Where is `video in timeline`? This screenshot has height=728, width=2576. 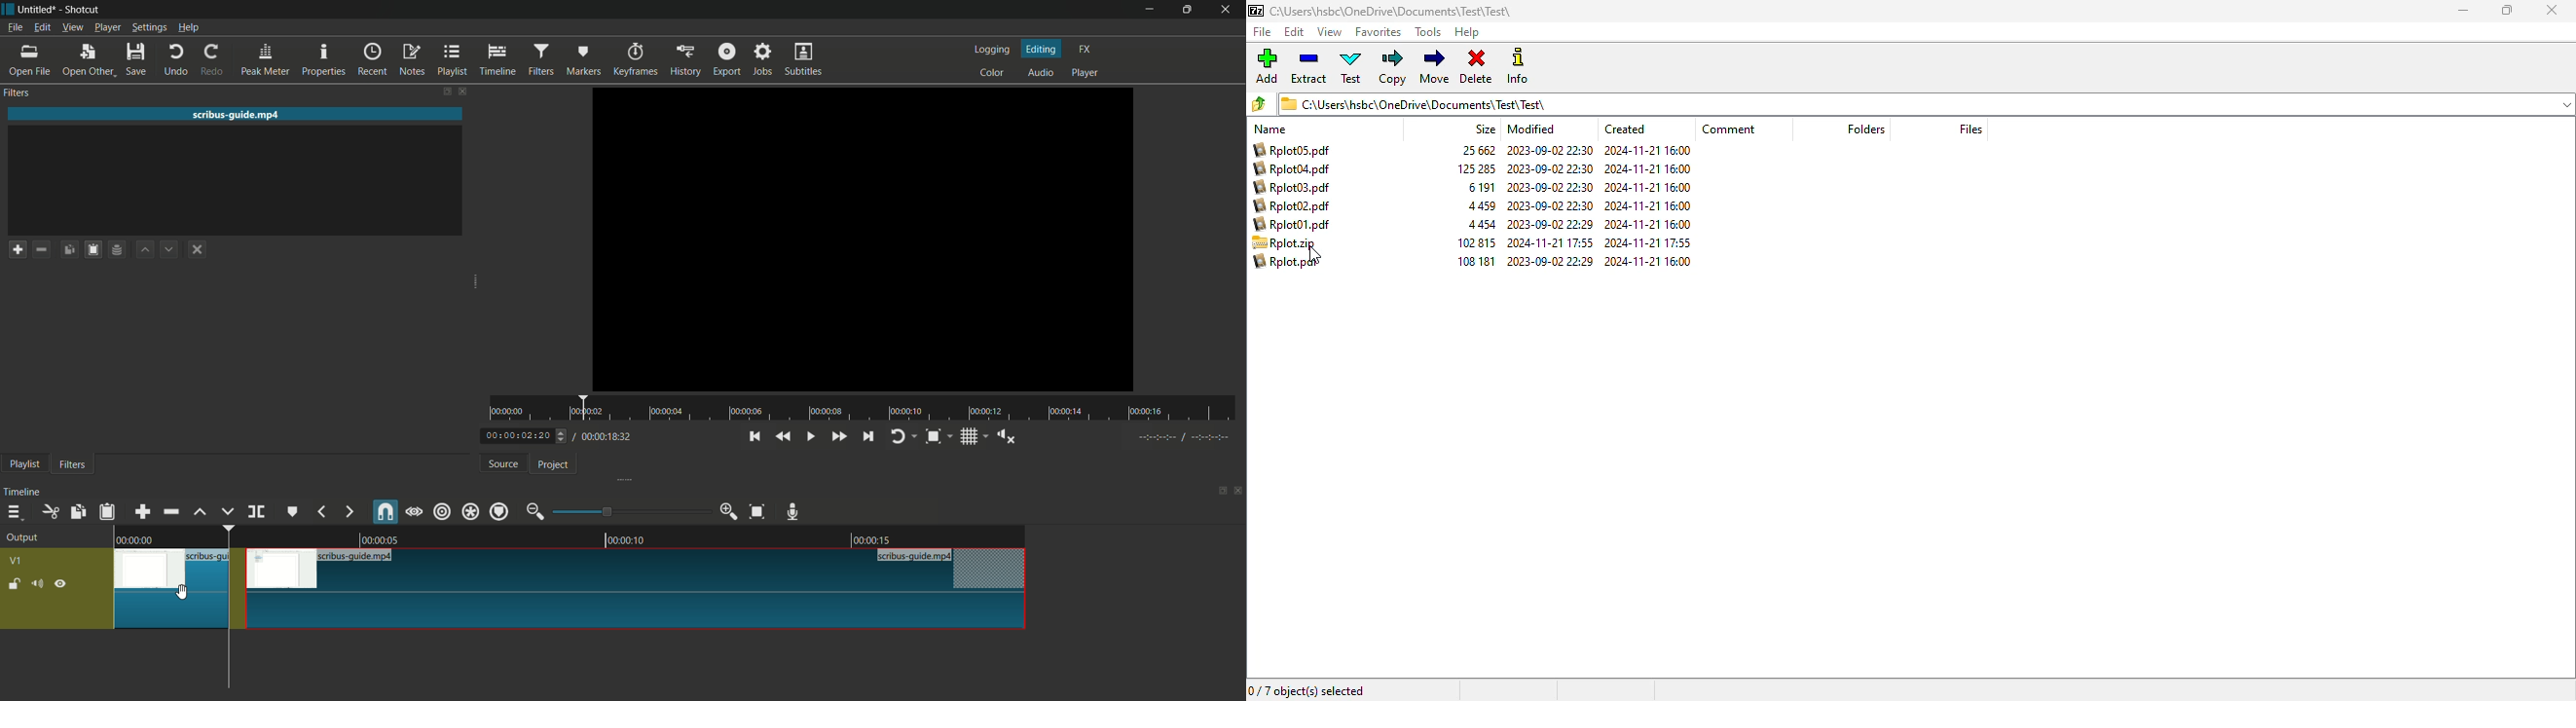
video in timeline is located at coordinates (567, 588).